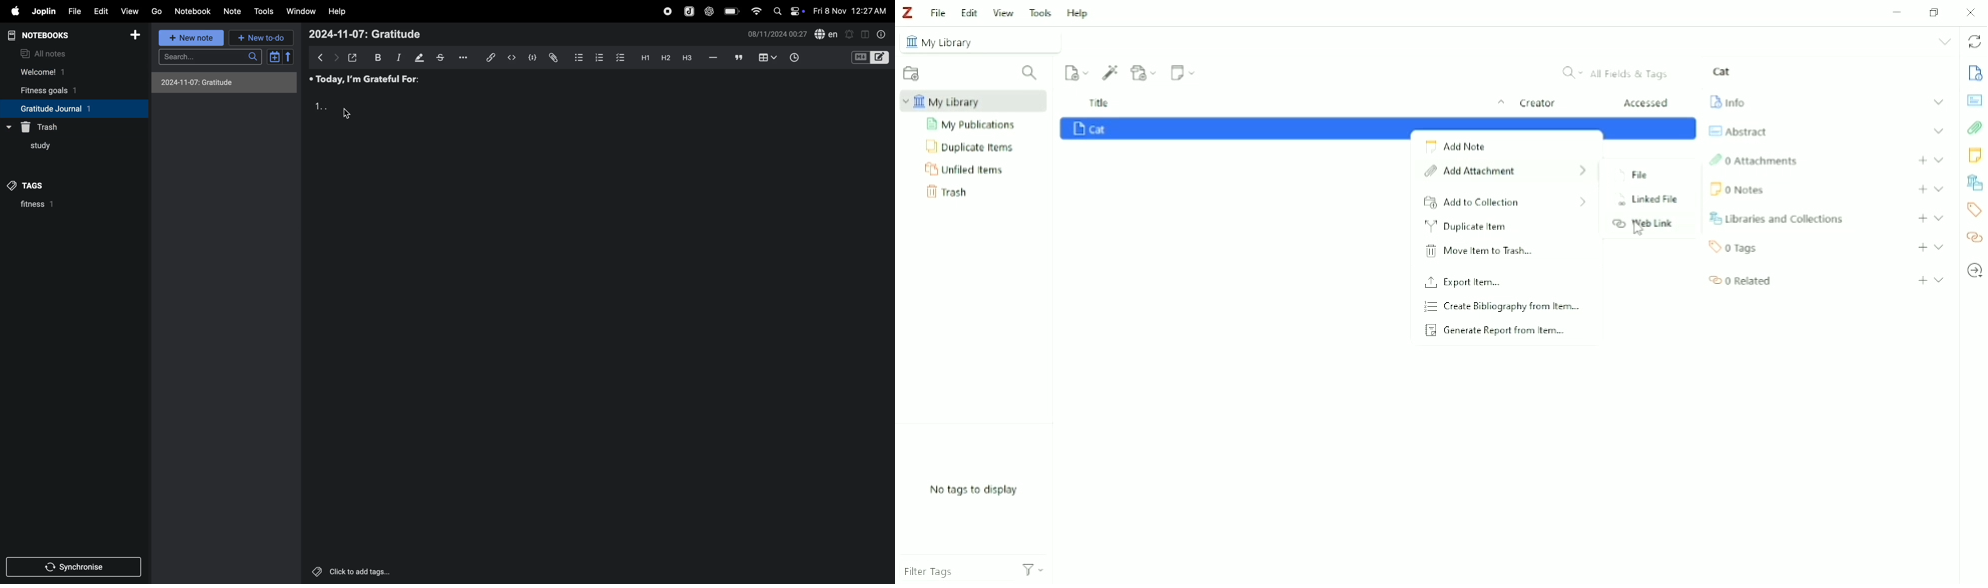 The width and height of the screenshot is (1988, 588). Describe the element at coordinates (907, 12) in the screenshot. I see `Logo` at that location.